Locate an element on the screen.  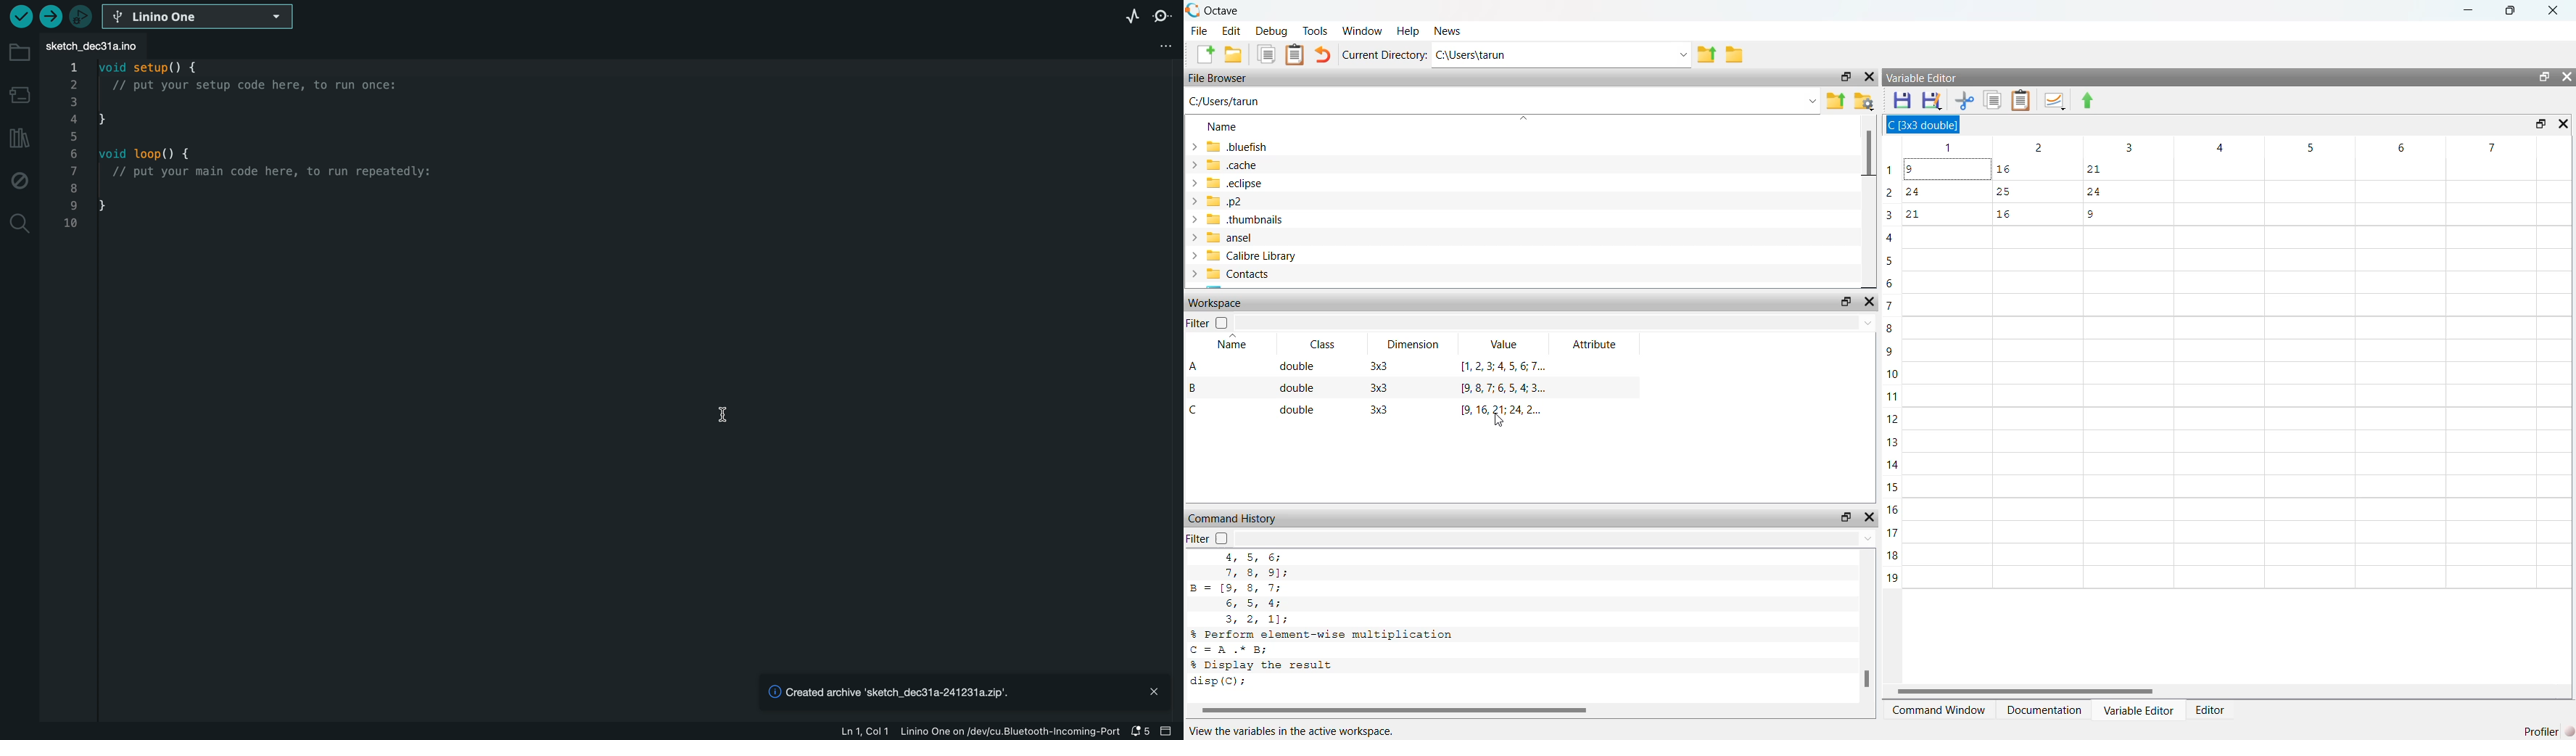
Save is located at coordinates (1902, 101).